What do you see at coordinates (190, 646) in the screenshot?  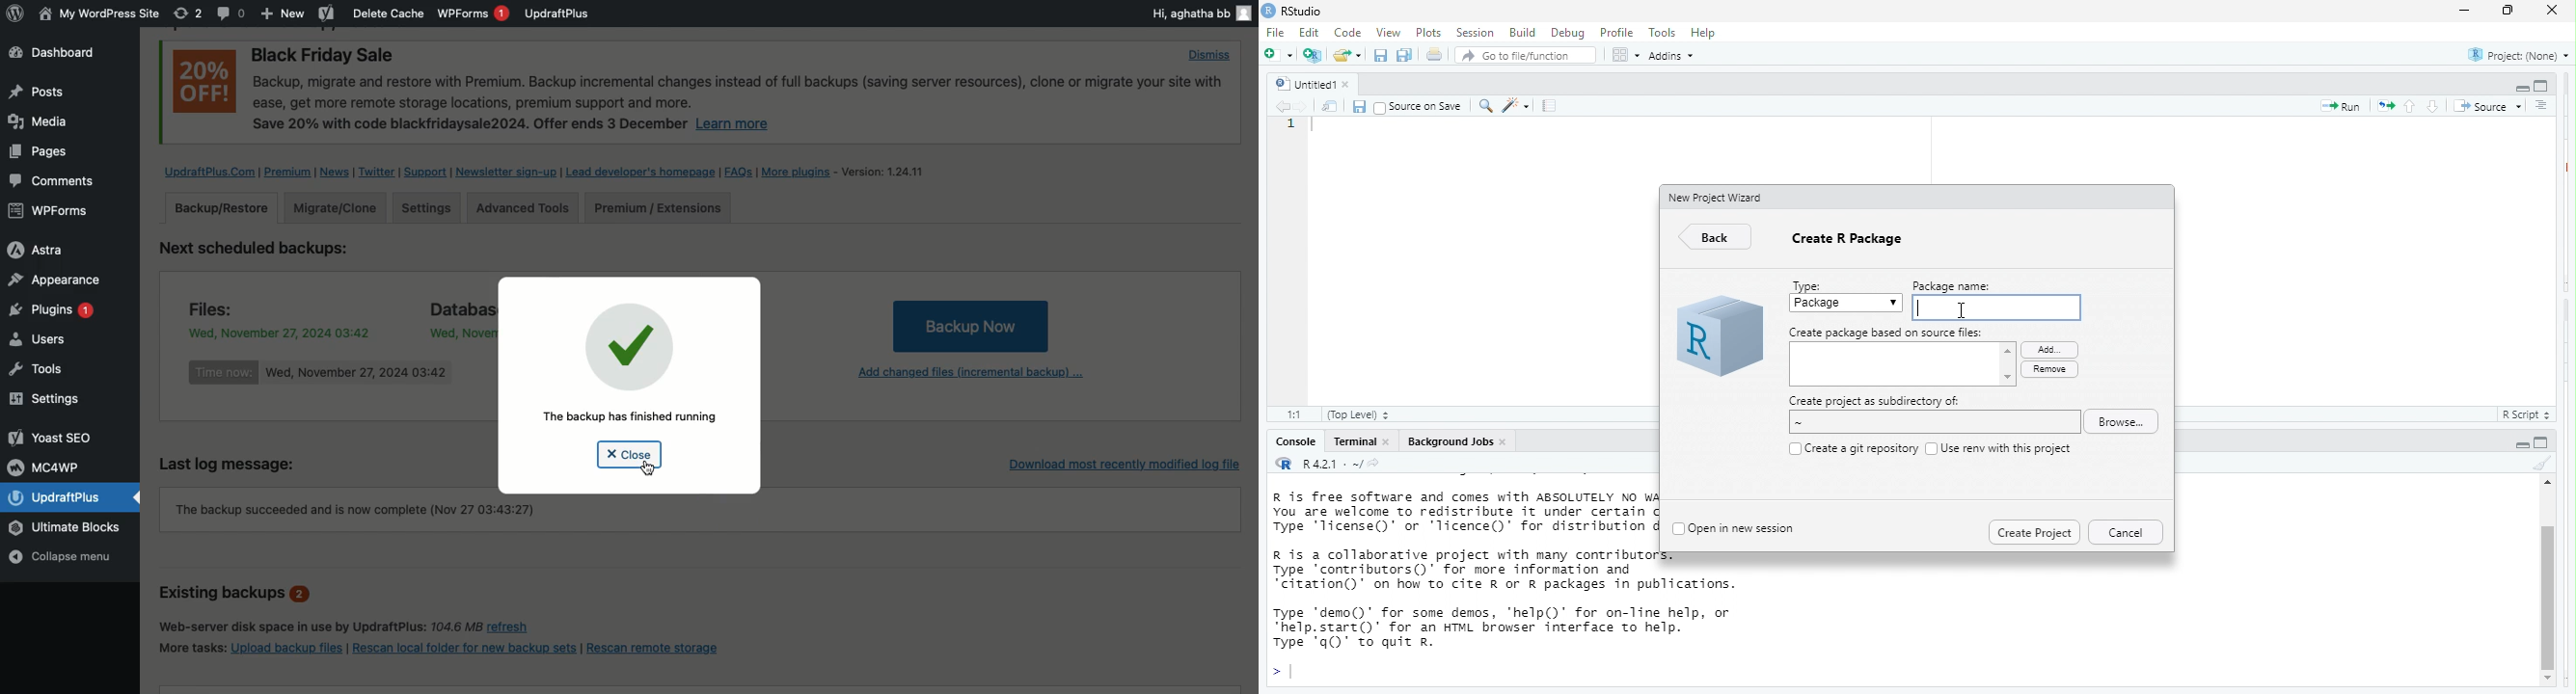 I see `More tasks:` at bounding box center [190, 646].